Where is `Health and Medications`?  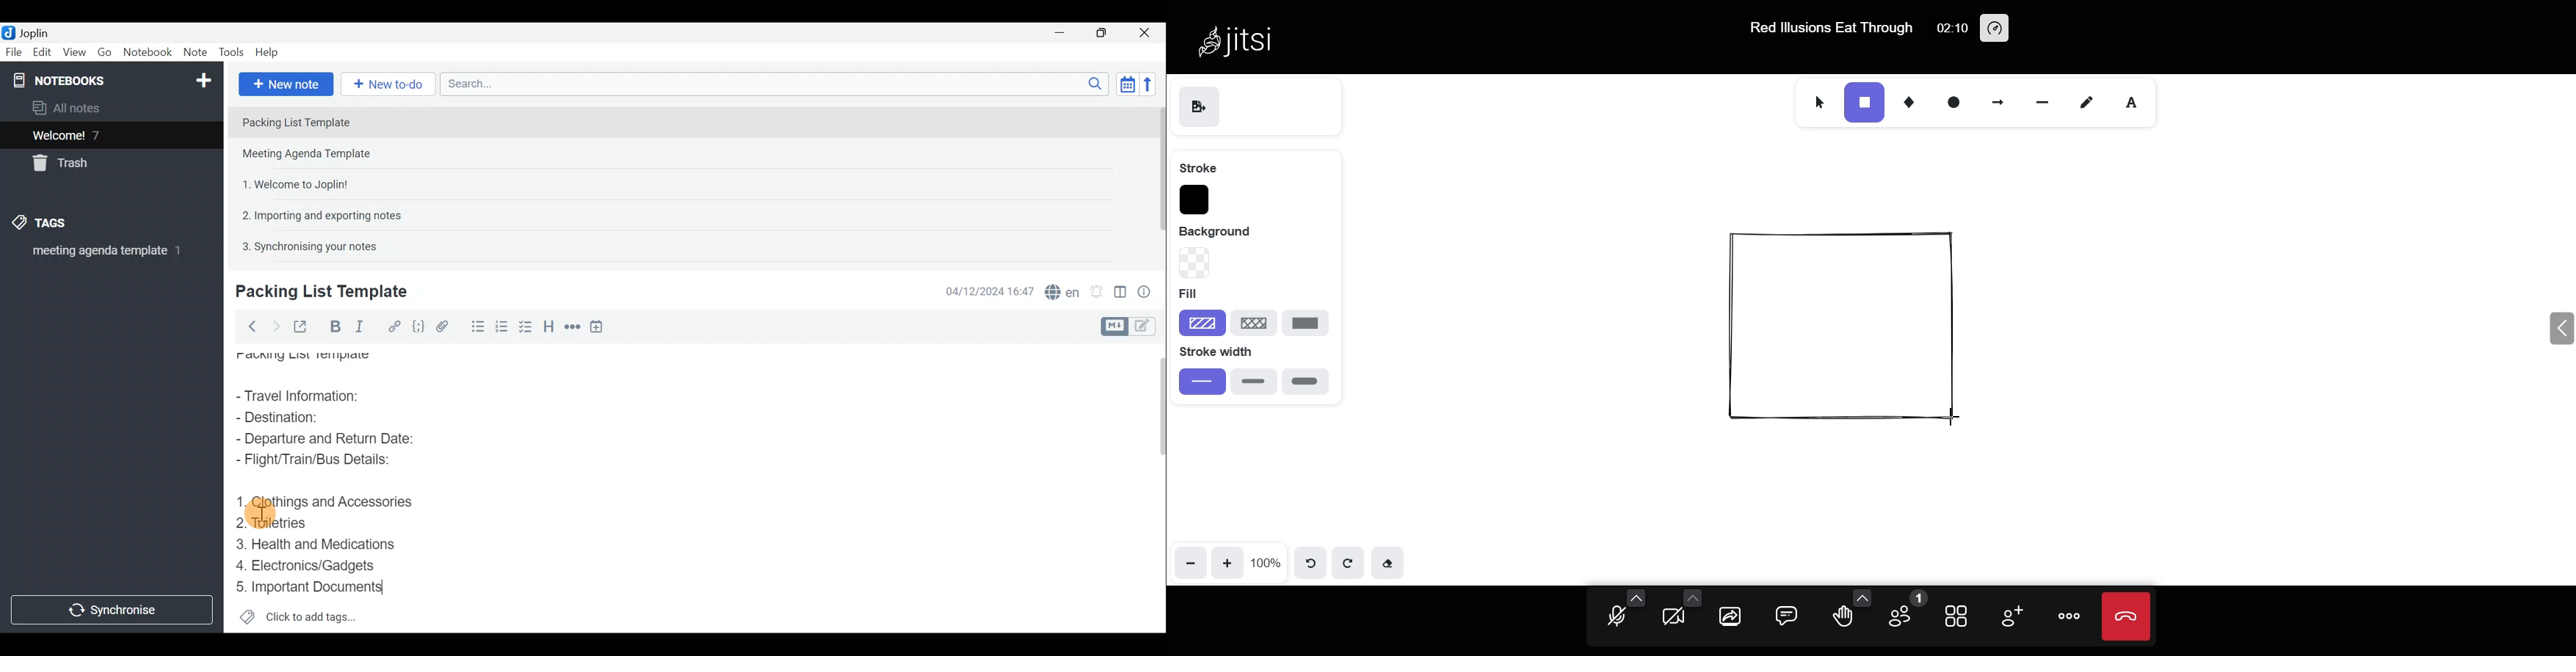 Health and Medications is located at coordinates (318, 542).